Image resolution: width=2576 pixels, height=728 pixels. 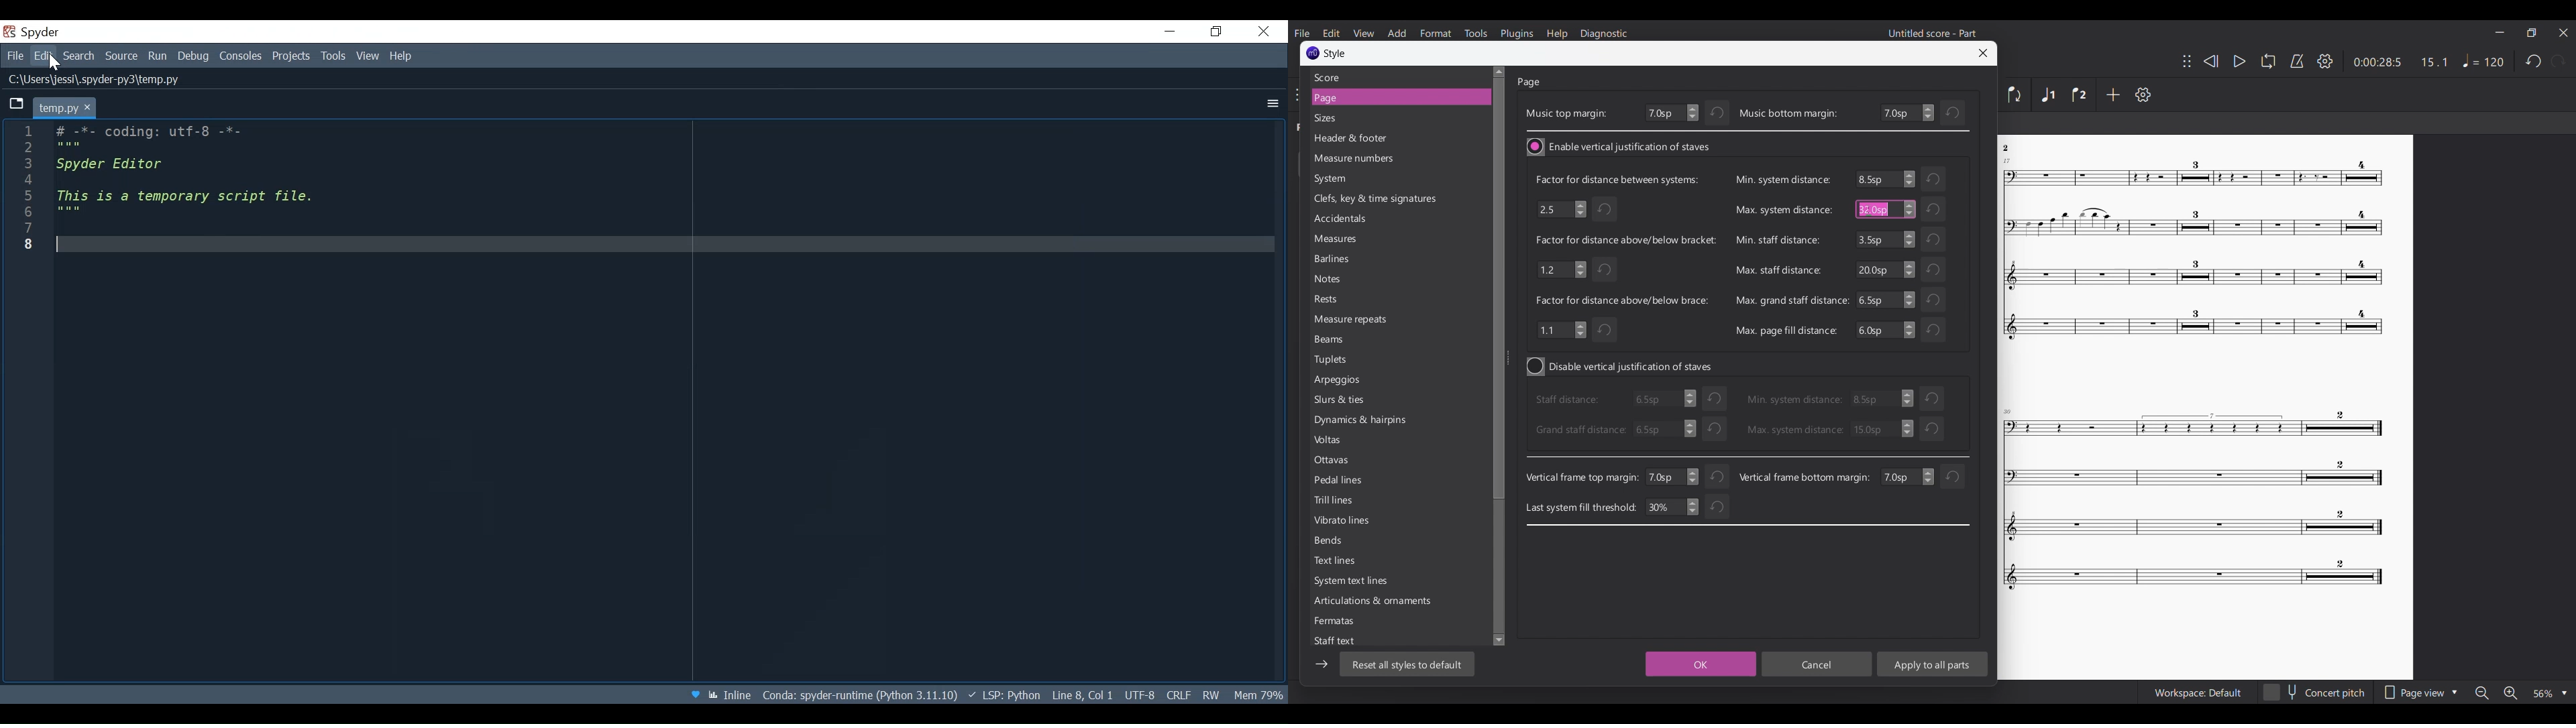 I want to click on Music top margin, so click(x=1566, y=113).